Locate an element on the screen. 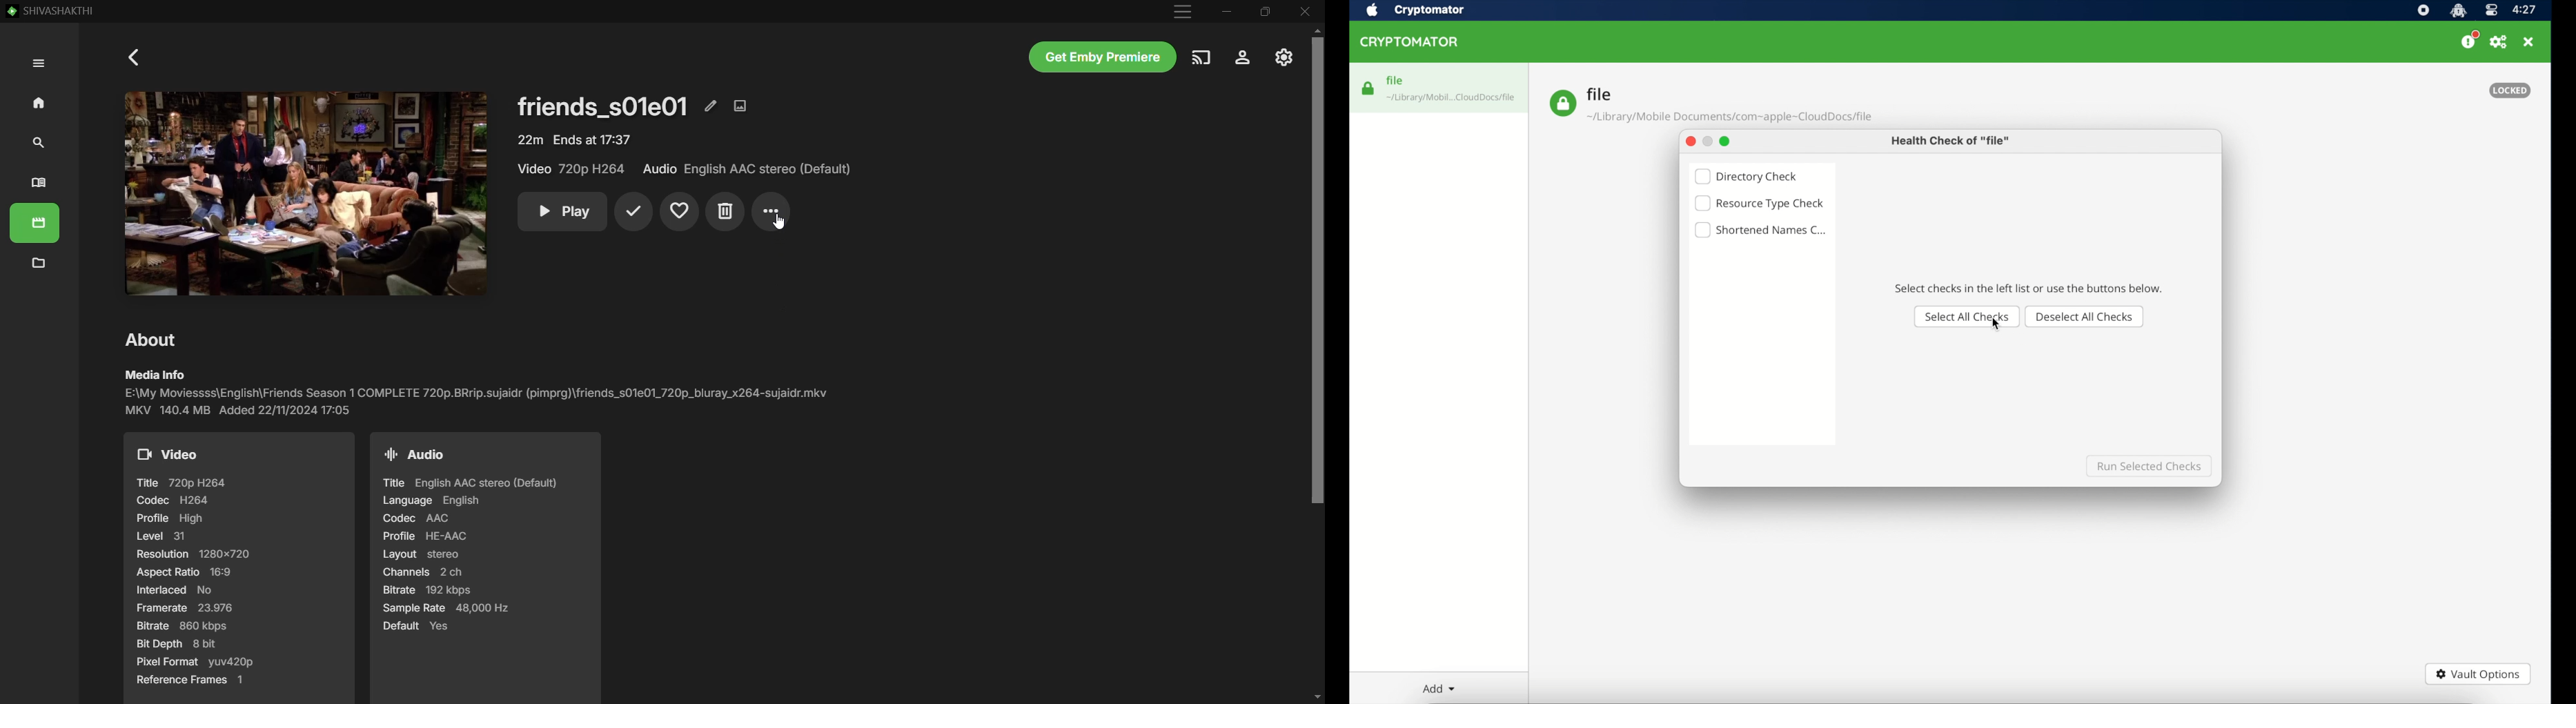 The image size is (2576, 728). apple icon is located at coordinates (1372, 10).